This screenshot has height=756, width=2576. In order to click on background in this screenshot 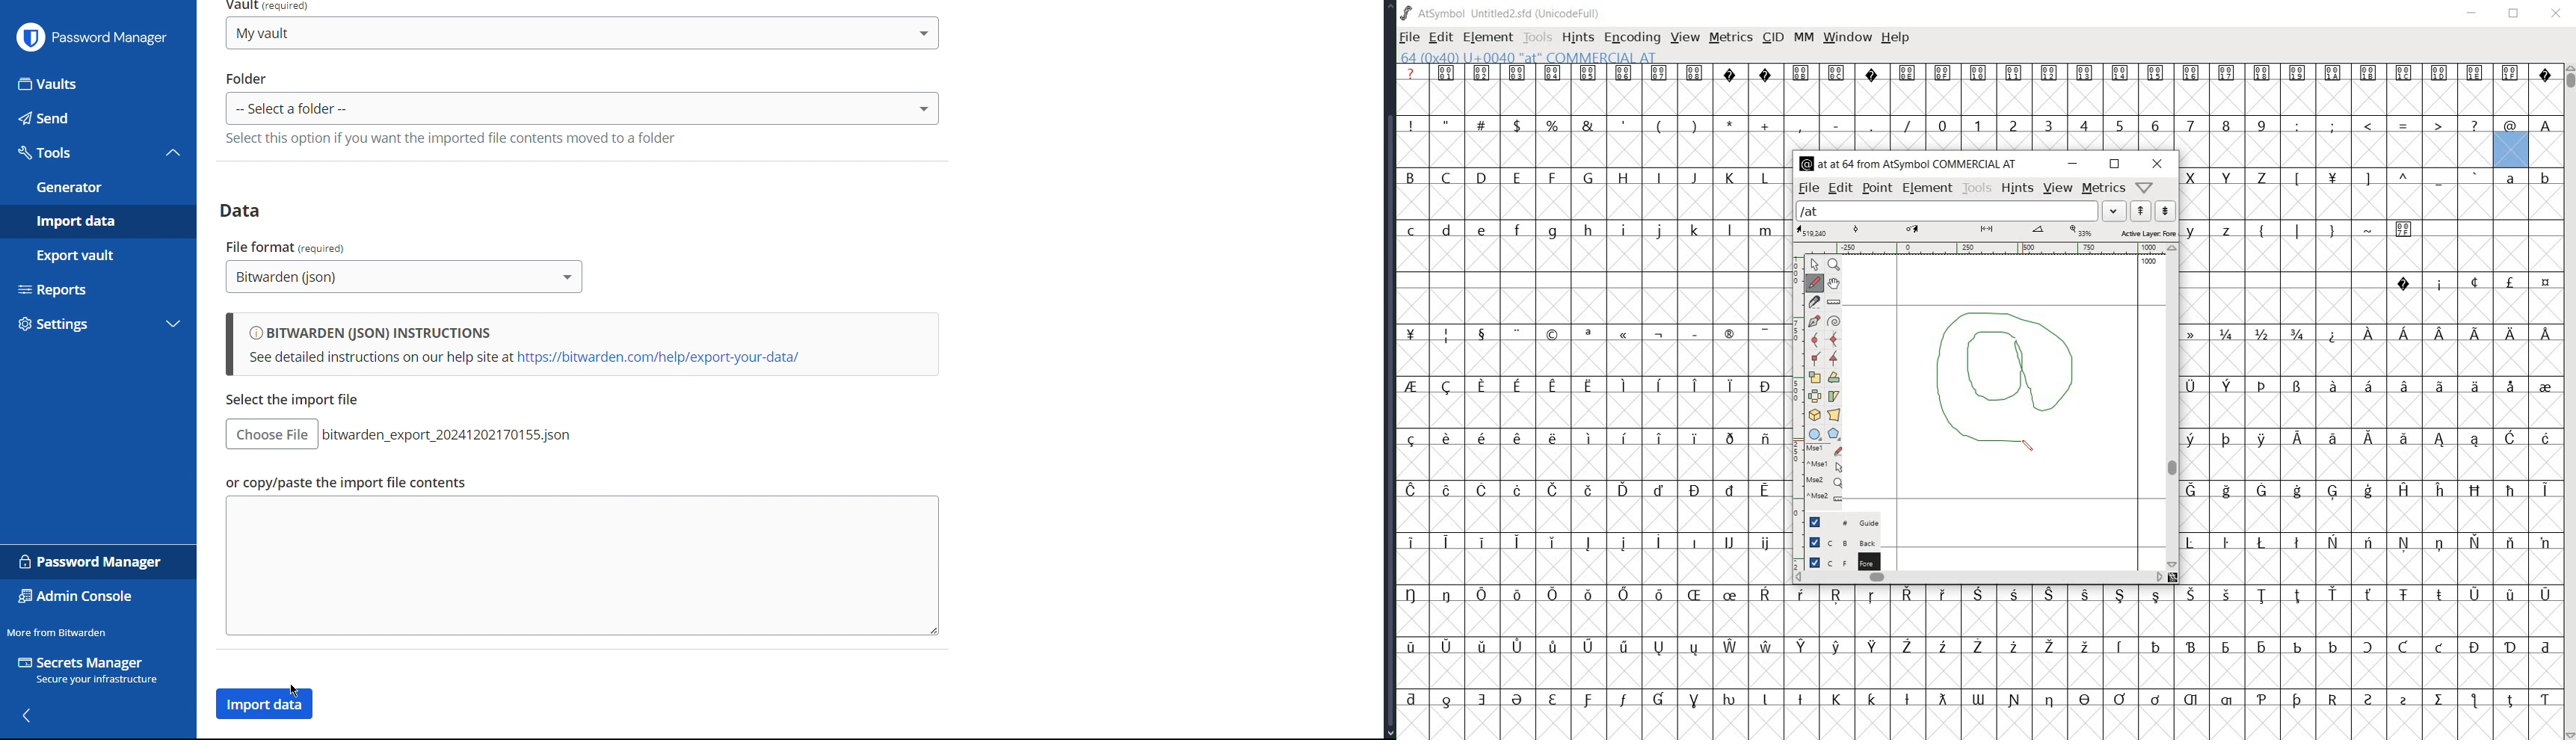, I will do `click(1857, 542)`.